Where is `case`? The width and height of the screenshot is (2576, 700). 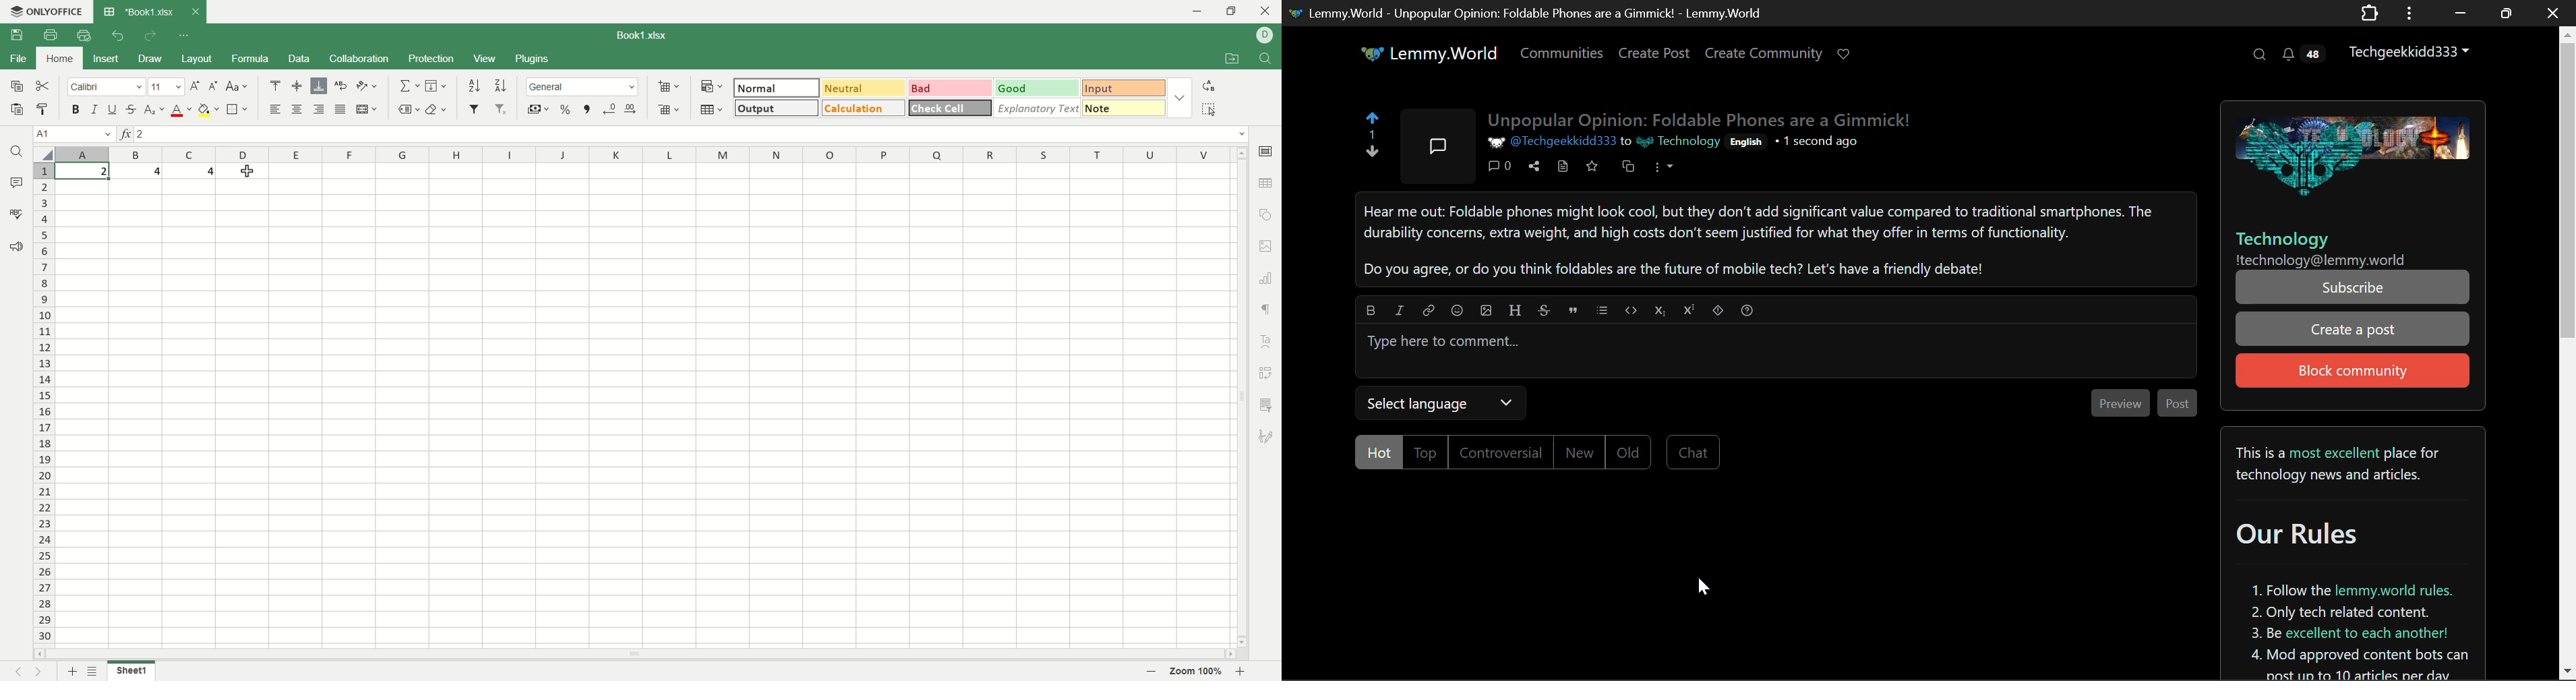 case is located at coordinates (238, 85).